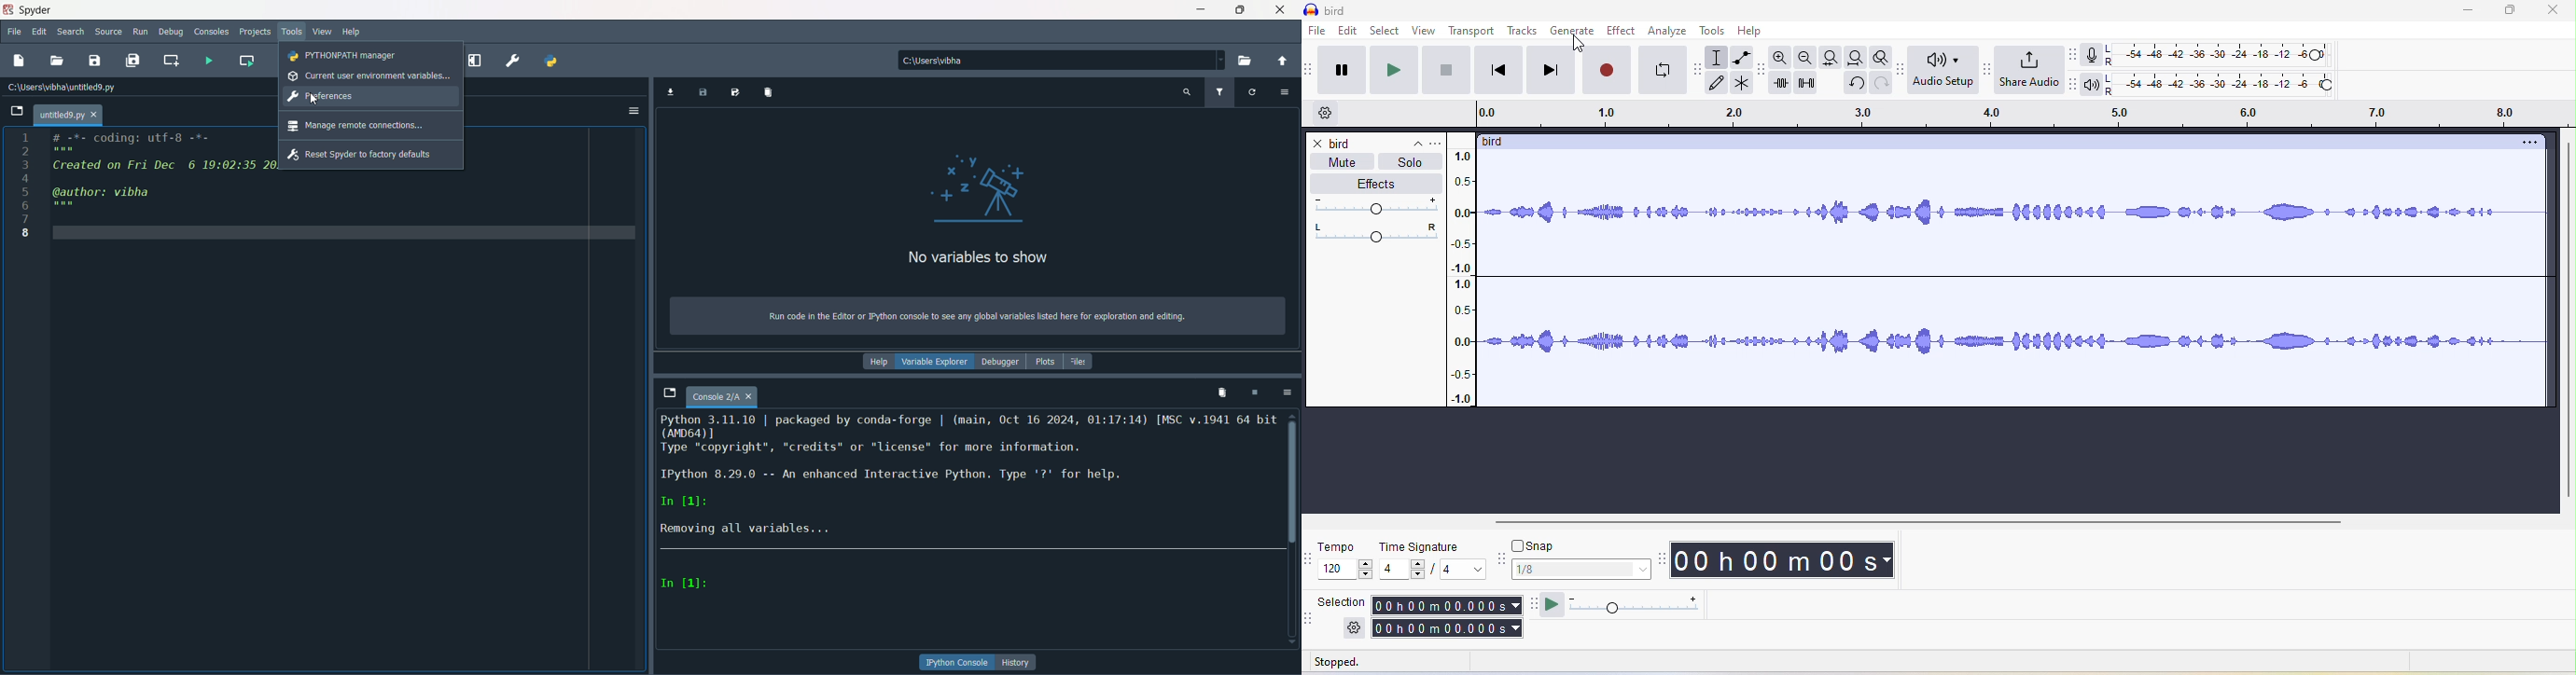 This screenshot has width=2576, height=700. I want to click on tab name, so click(68, 115).